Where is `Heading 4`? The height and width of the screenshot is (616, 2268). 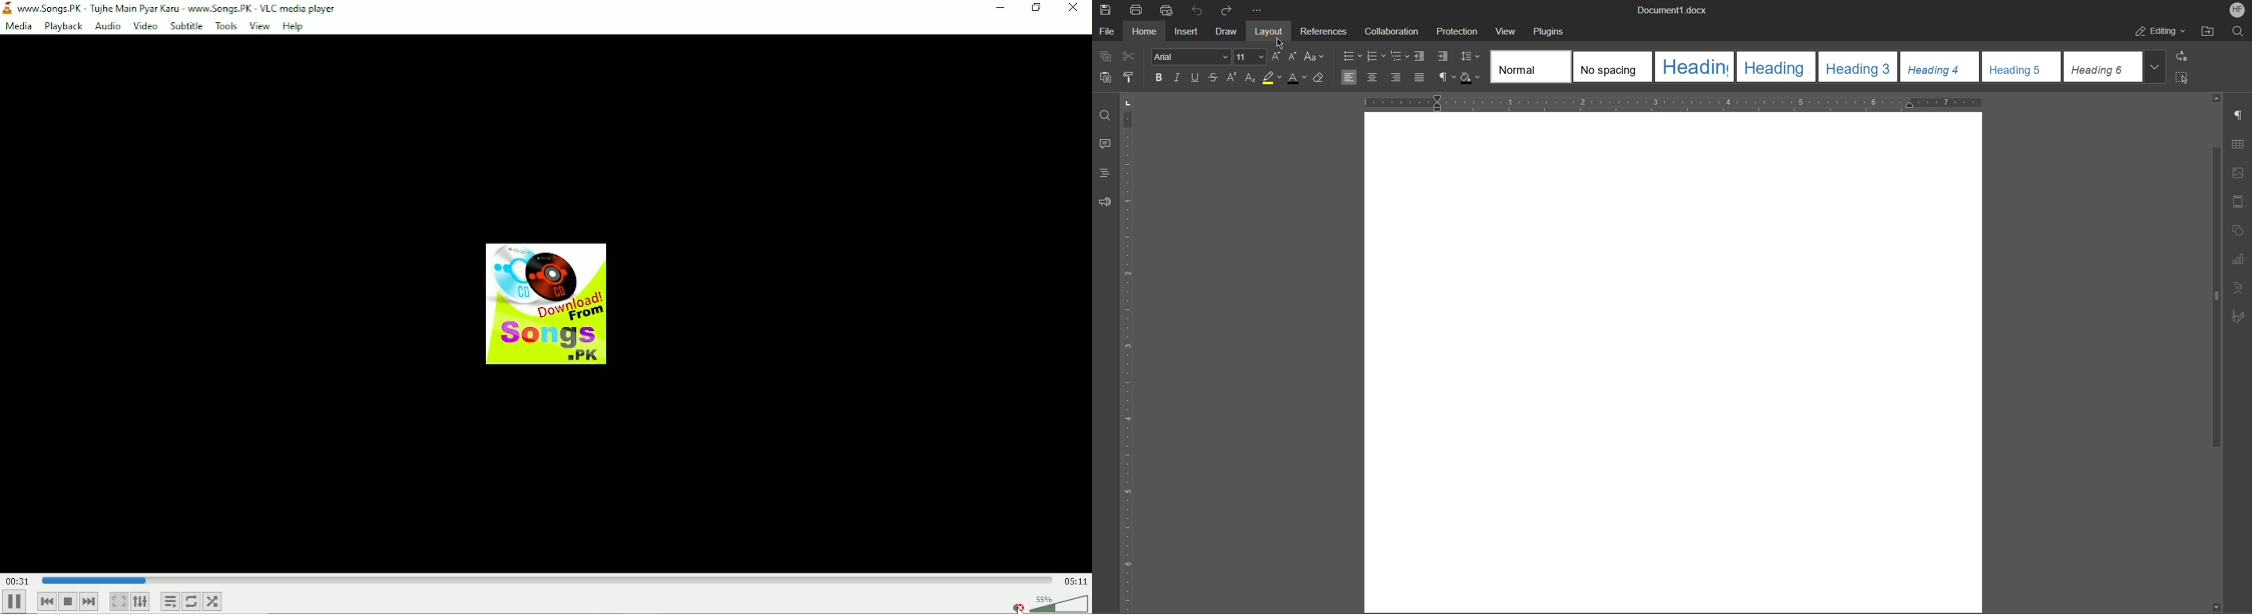 Heading 4 is located at coordinates (1940, 67).